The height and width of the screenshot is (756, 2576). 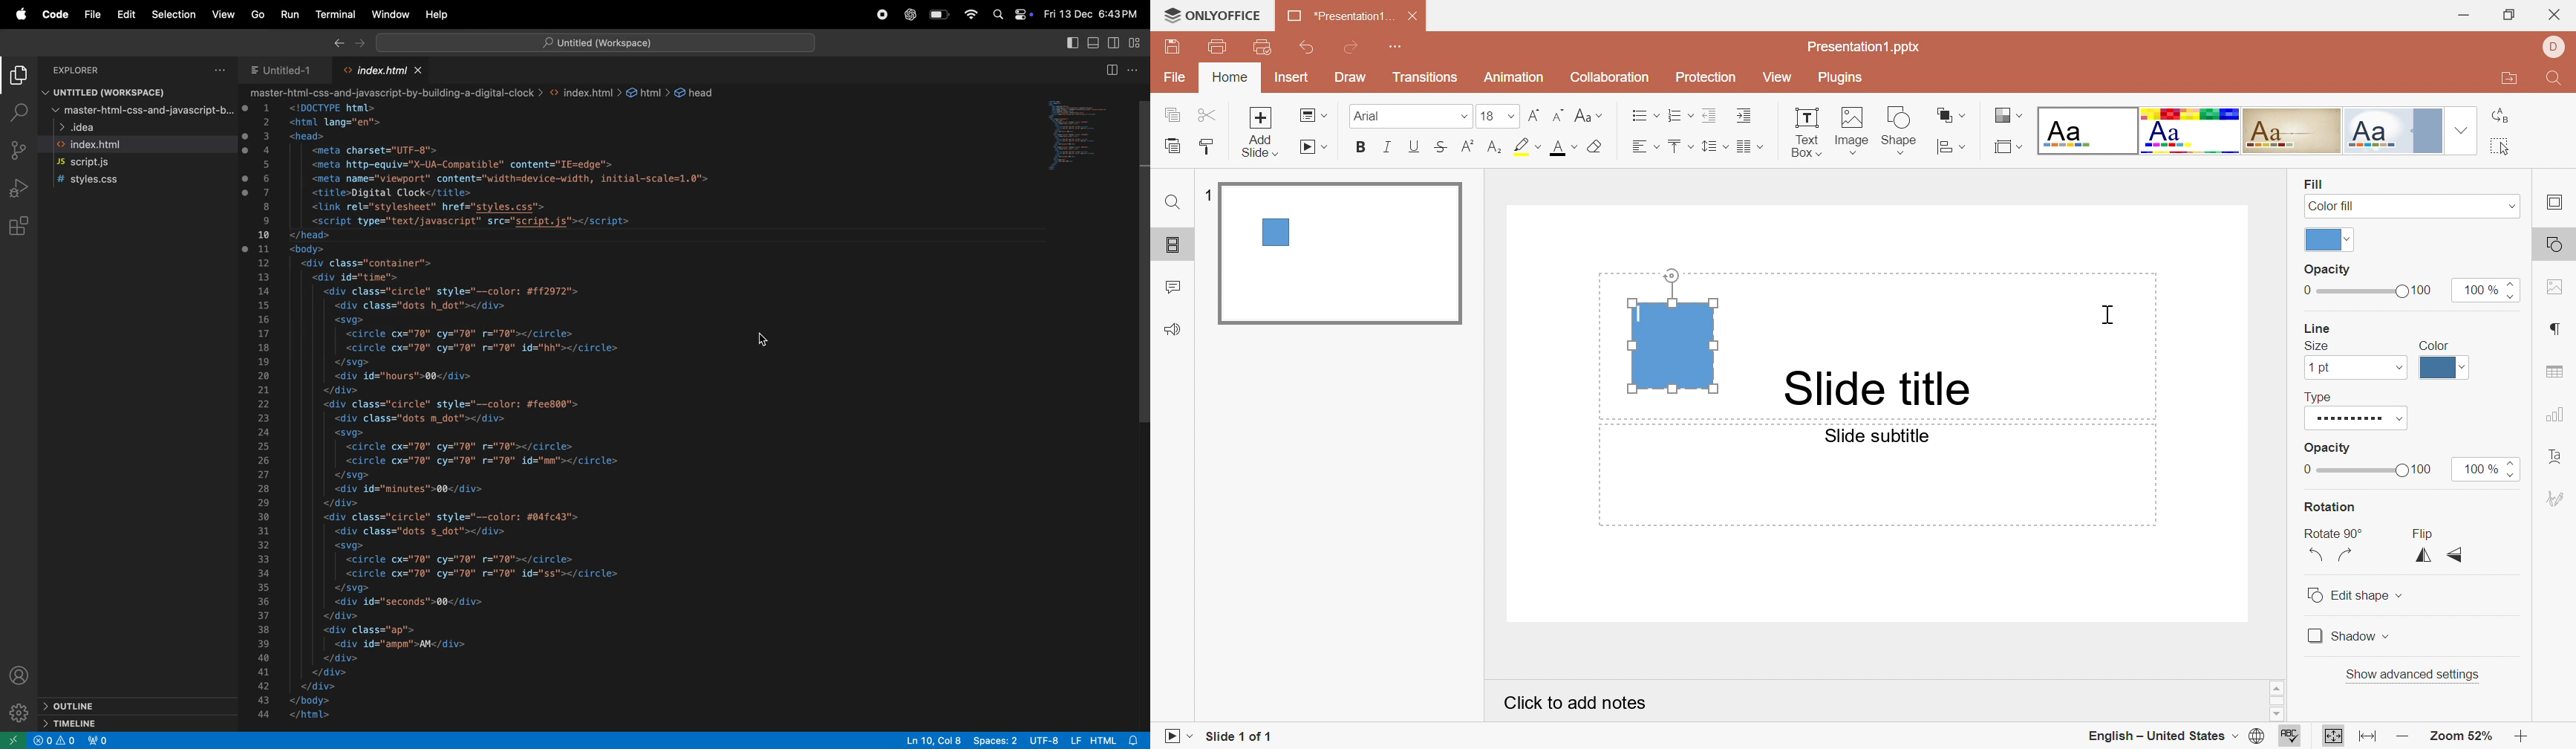 I want to click on Copy, so click(x=1173, y=116).